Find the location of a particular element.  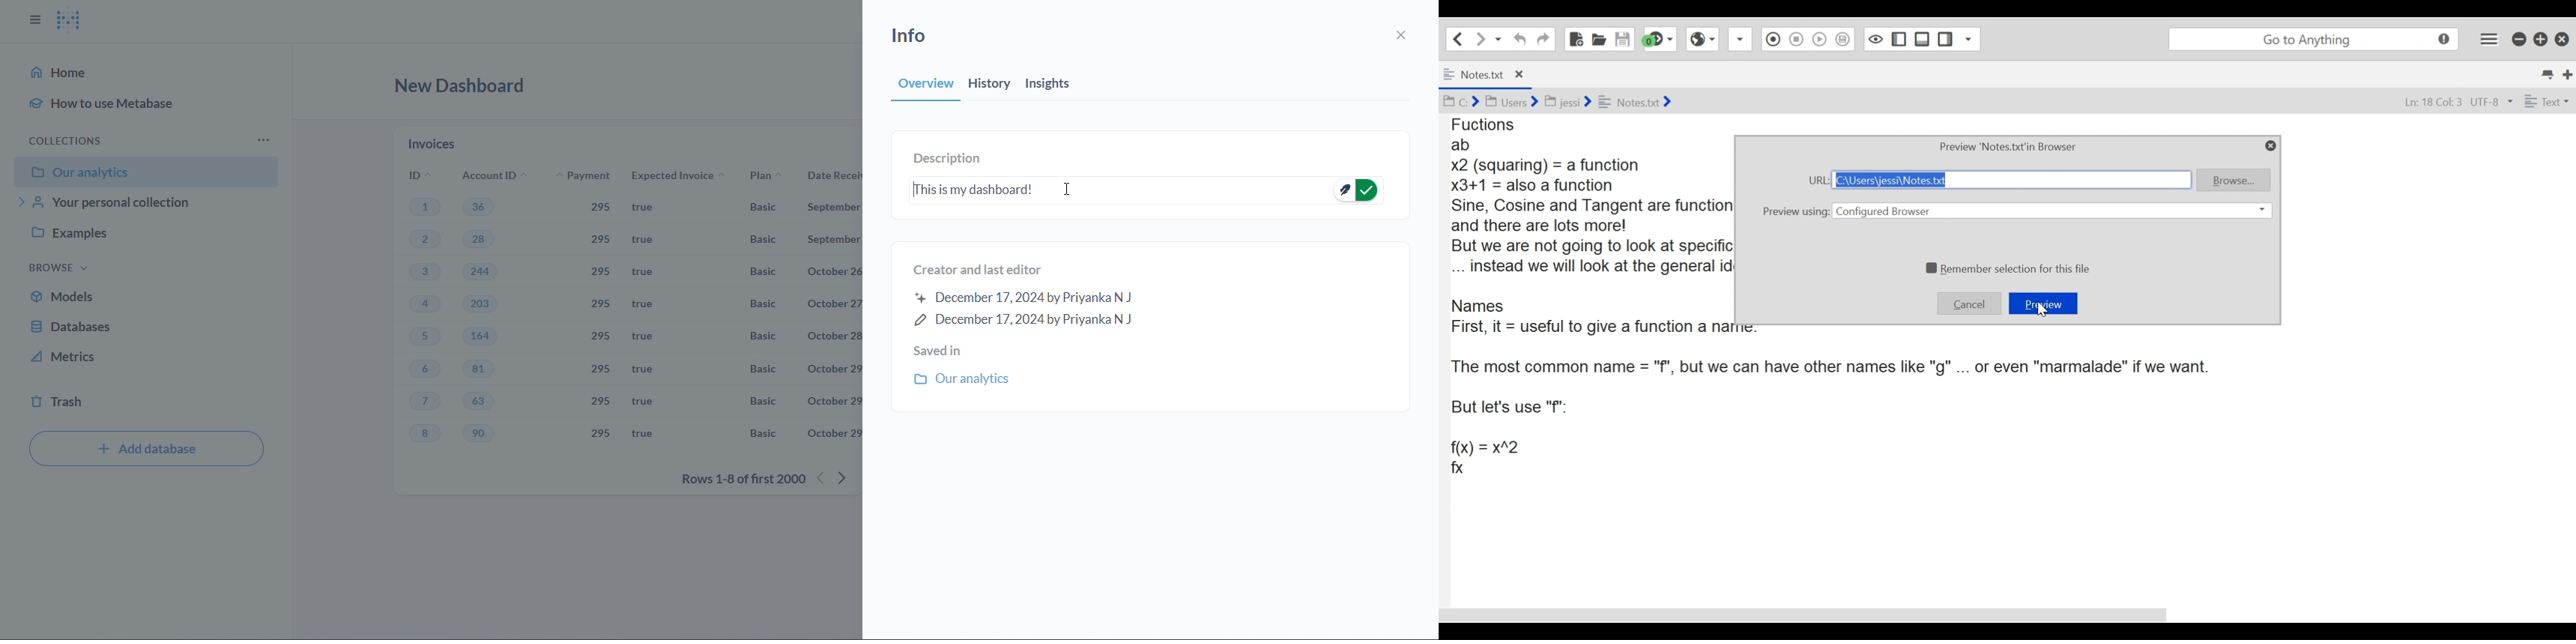

trash is located at coordinates (149, 402).